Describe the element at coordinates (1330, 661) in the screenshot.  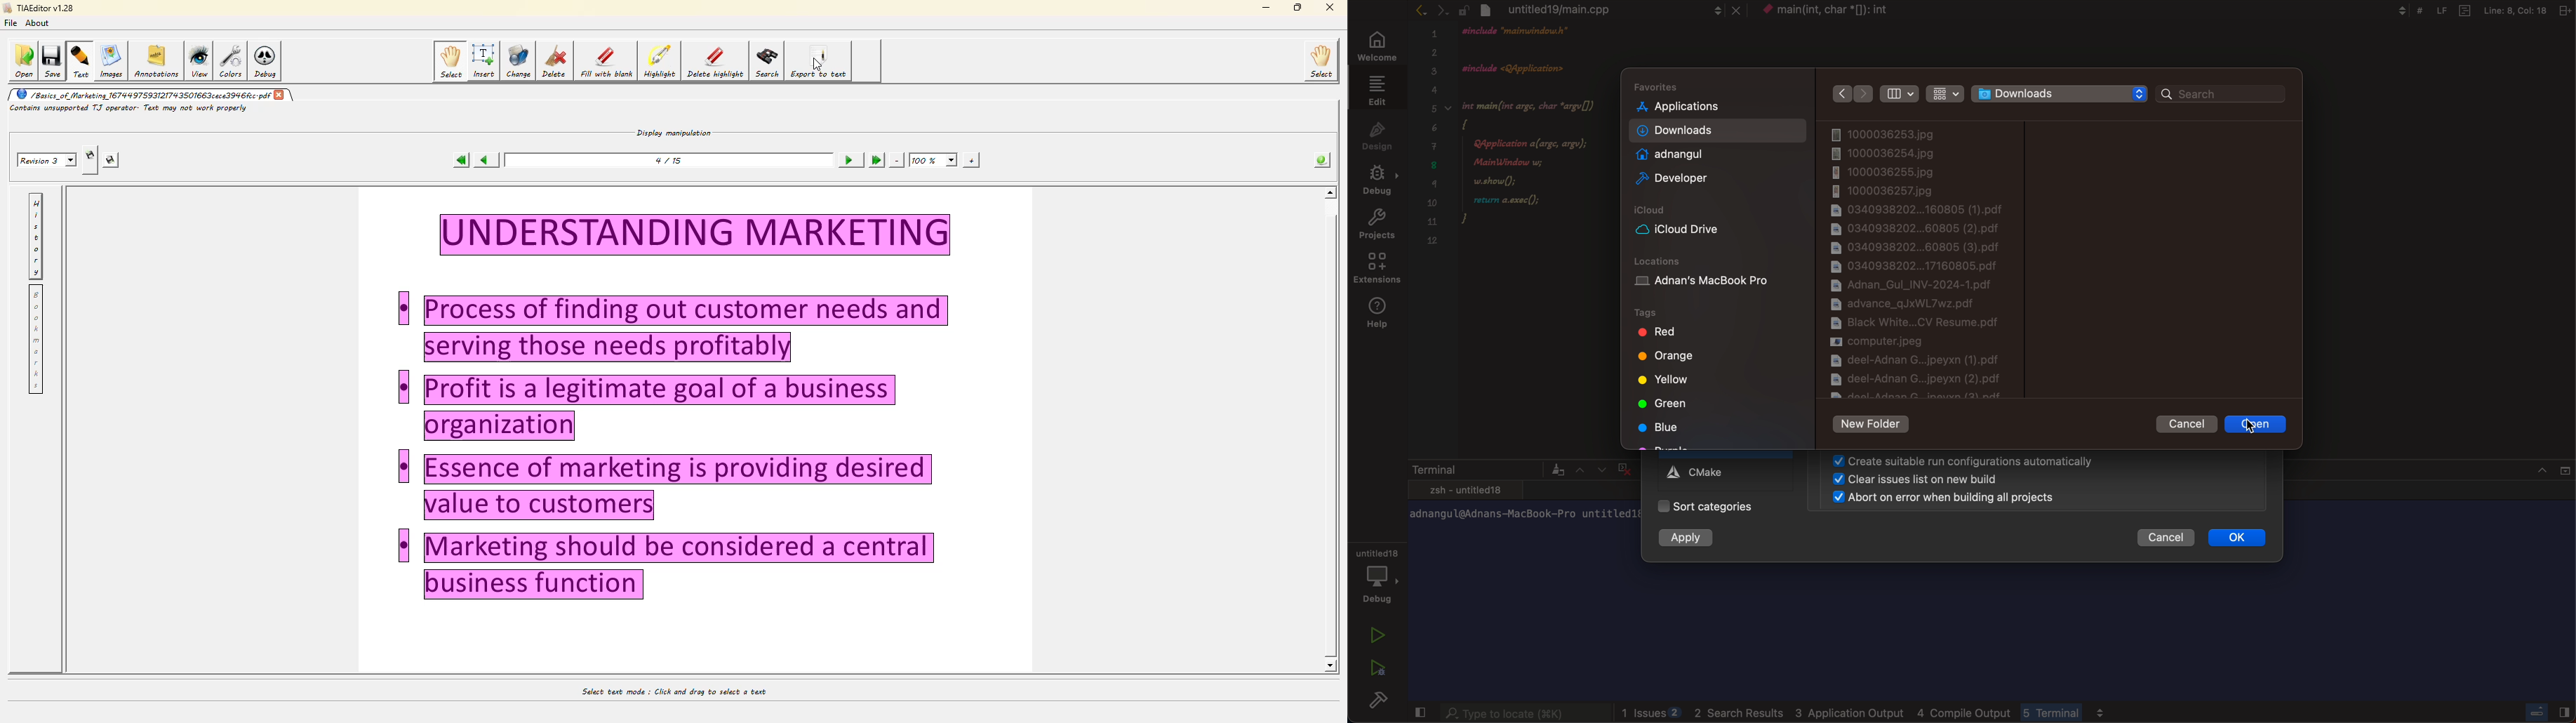
I see `scroll down` at that location.